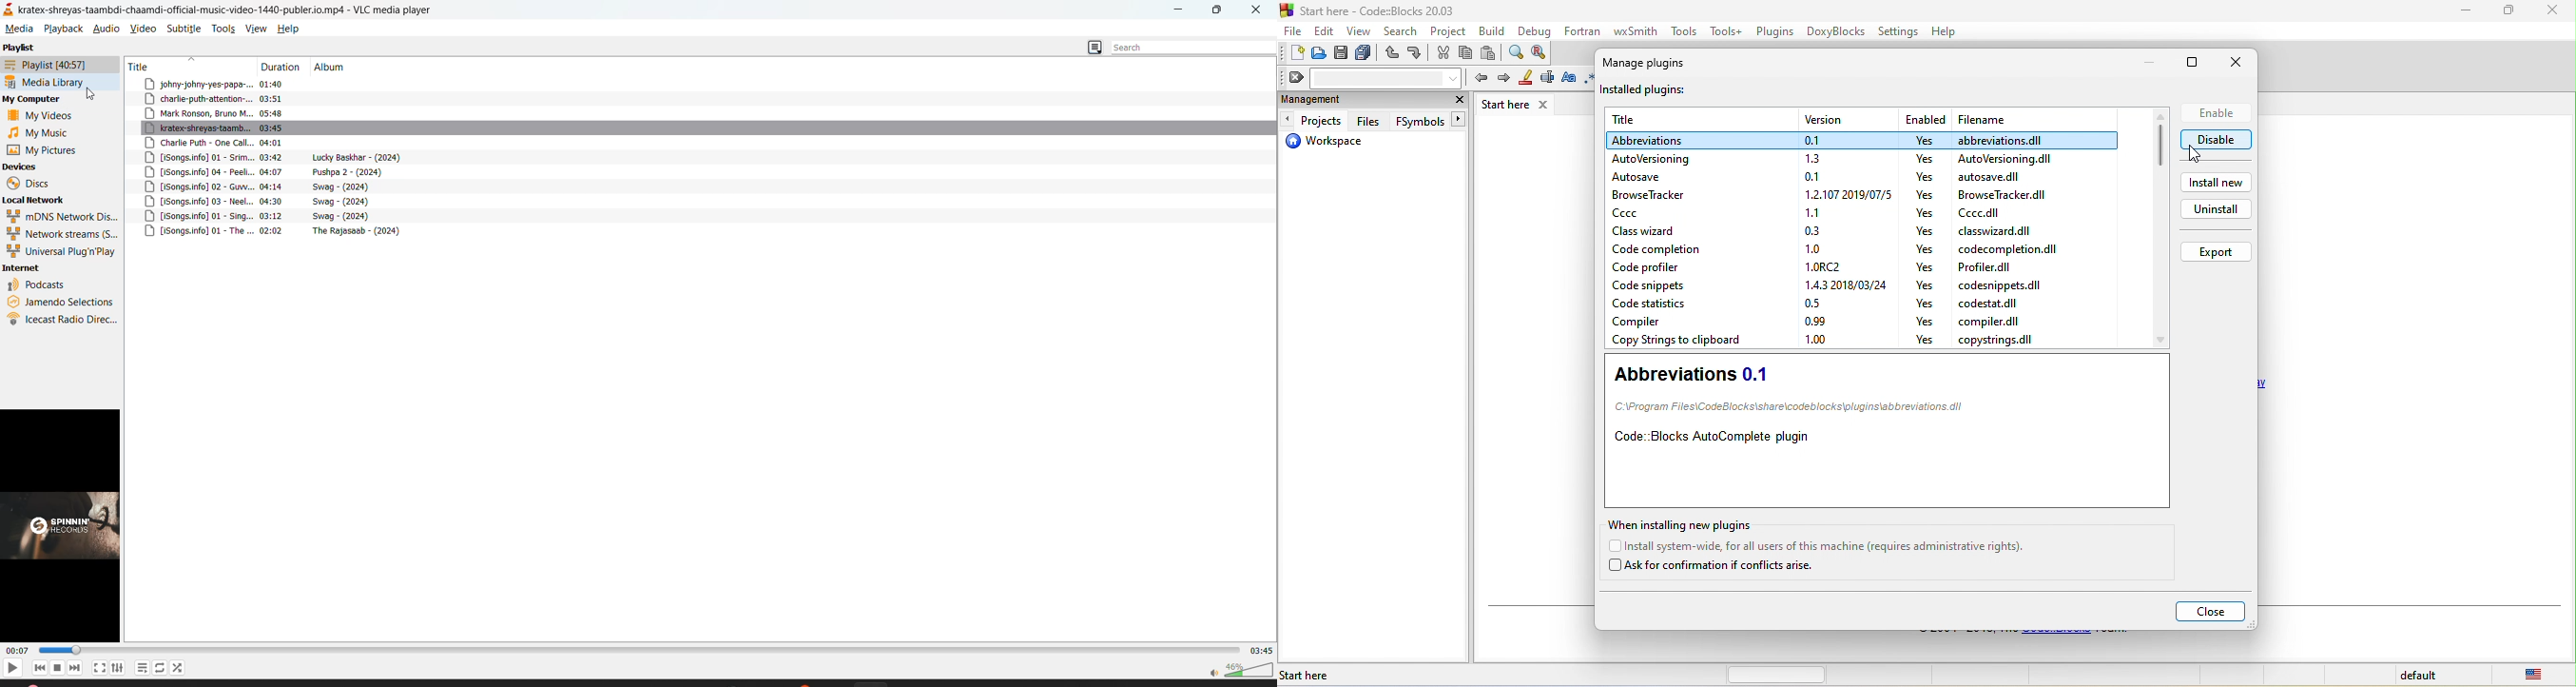 This screenshot has width=2576, height=700. What do you see at coordinates (267, 113) in the screenshot?
I see `track title , duration and album` at bounding box center [267, 113].